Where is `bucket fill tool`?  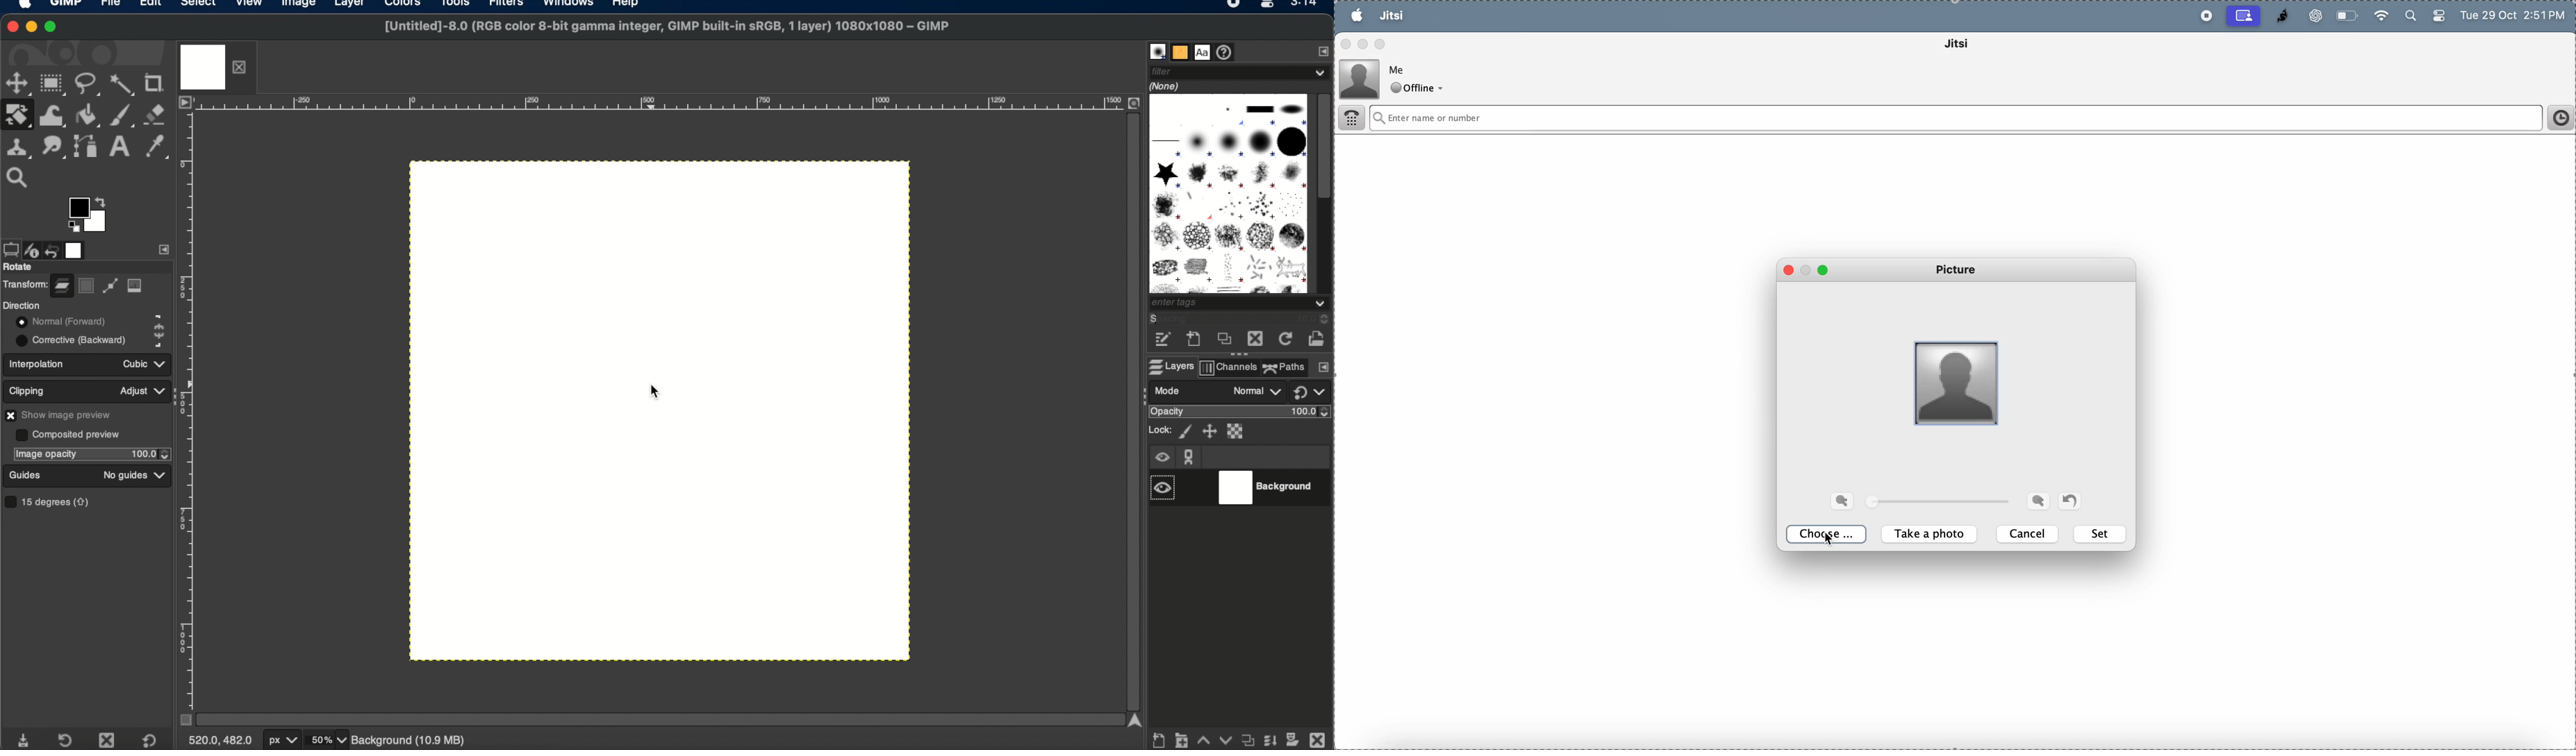 bucket fill tool is located at coordinates (88, 115).